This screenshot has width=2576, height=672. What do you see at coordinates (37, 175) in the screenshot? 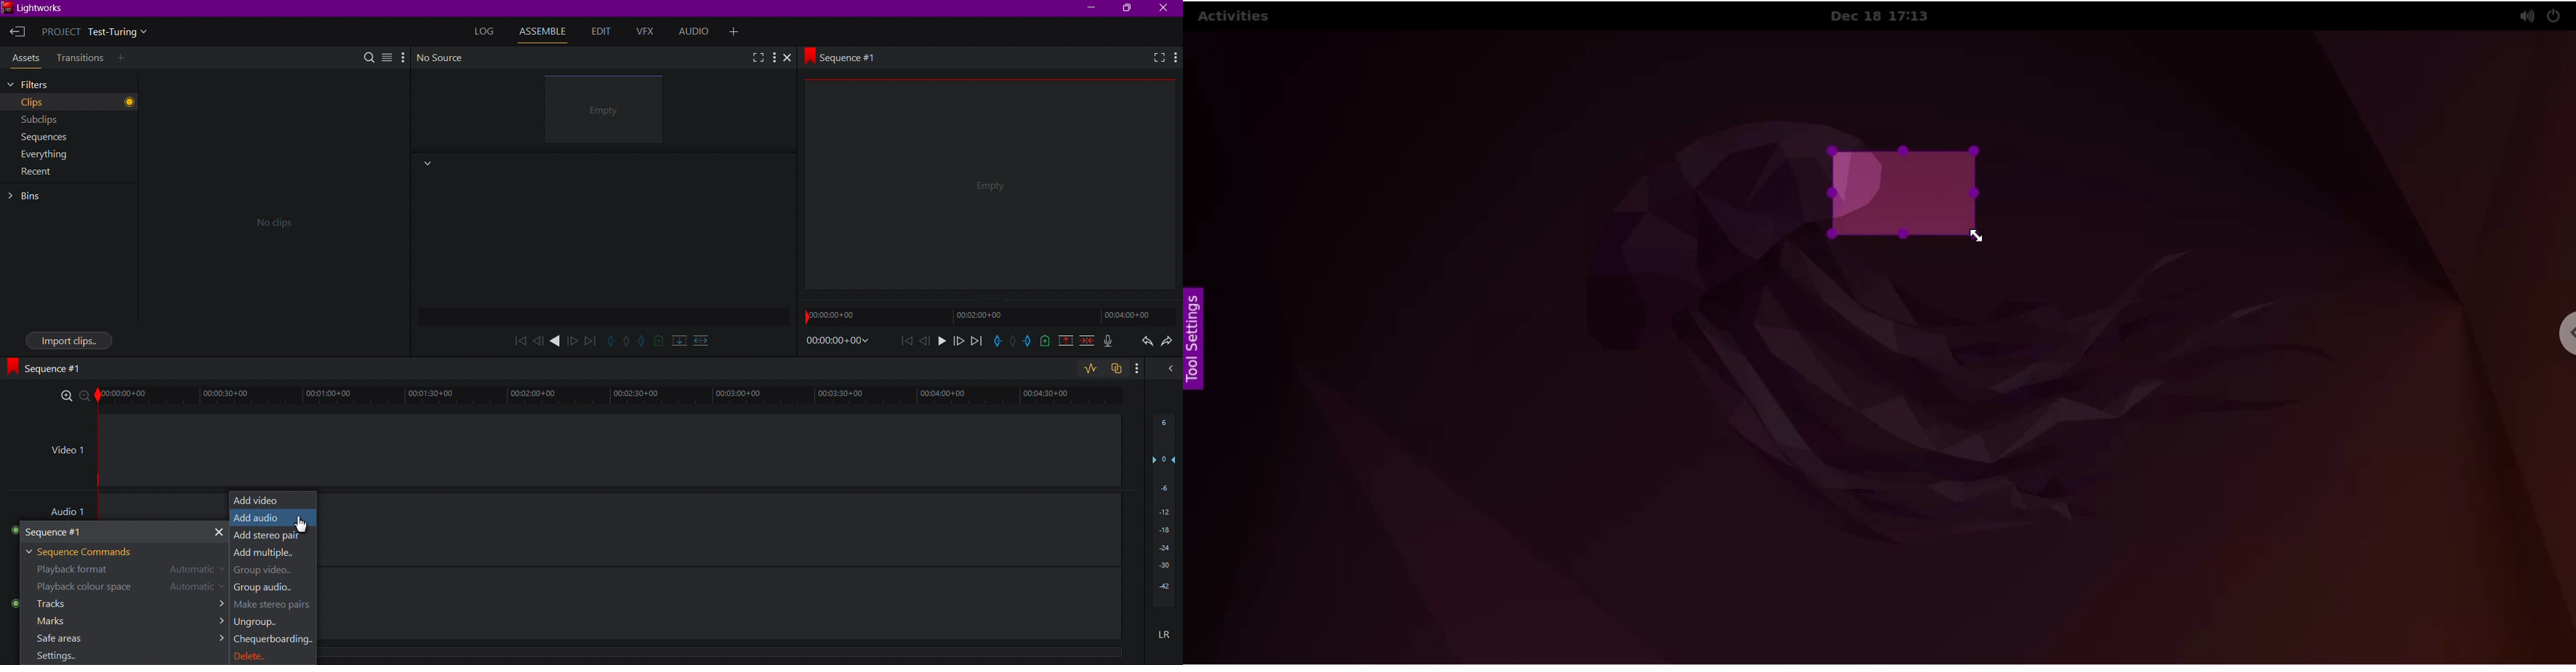
I see `Recent` at bounding box center [37, 175].